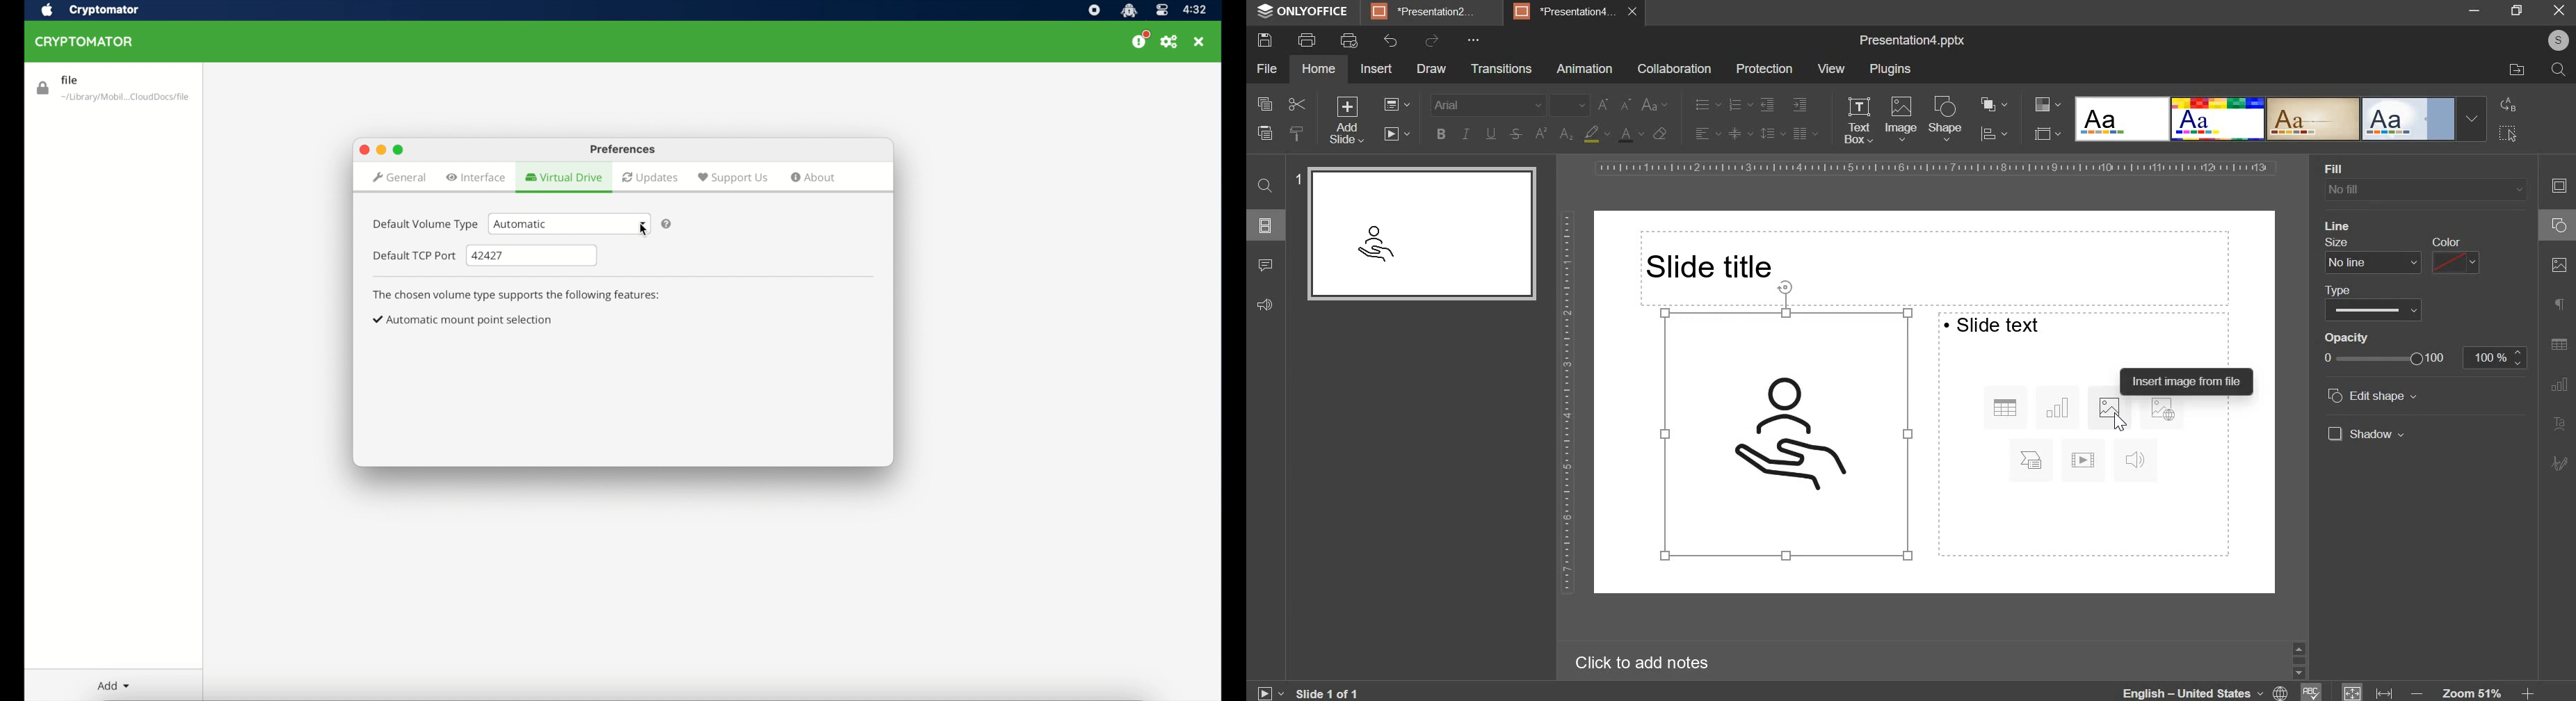  Describe the element at coordinates (1264, 104) in the screenshot. I see `copy` at that location.